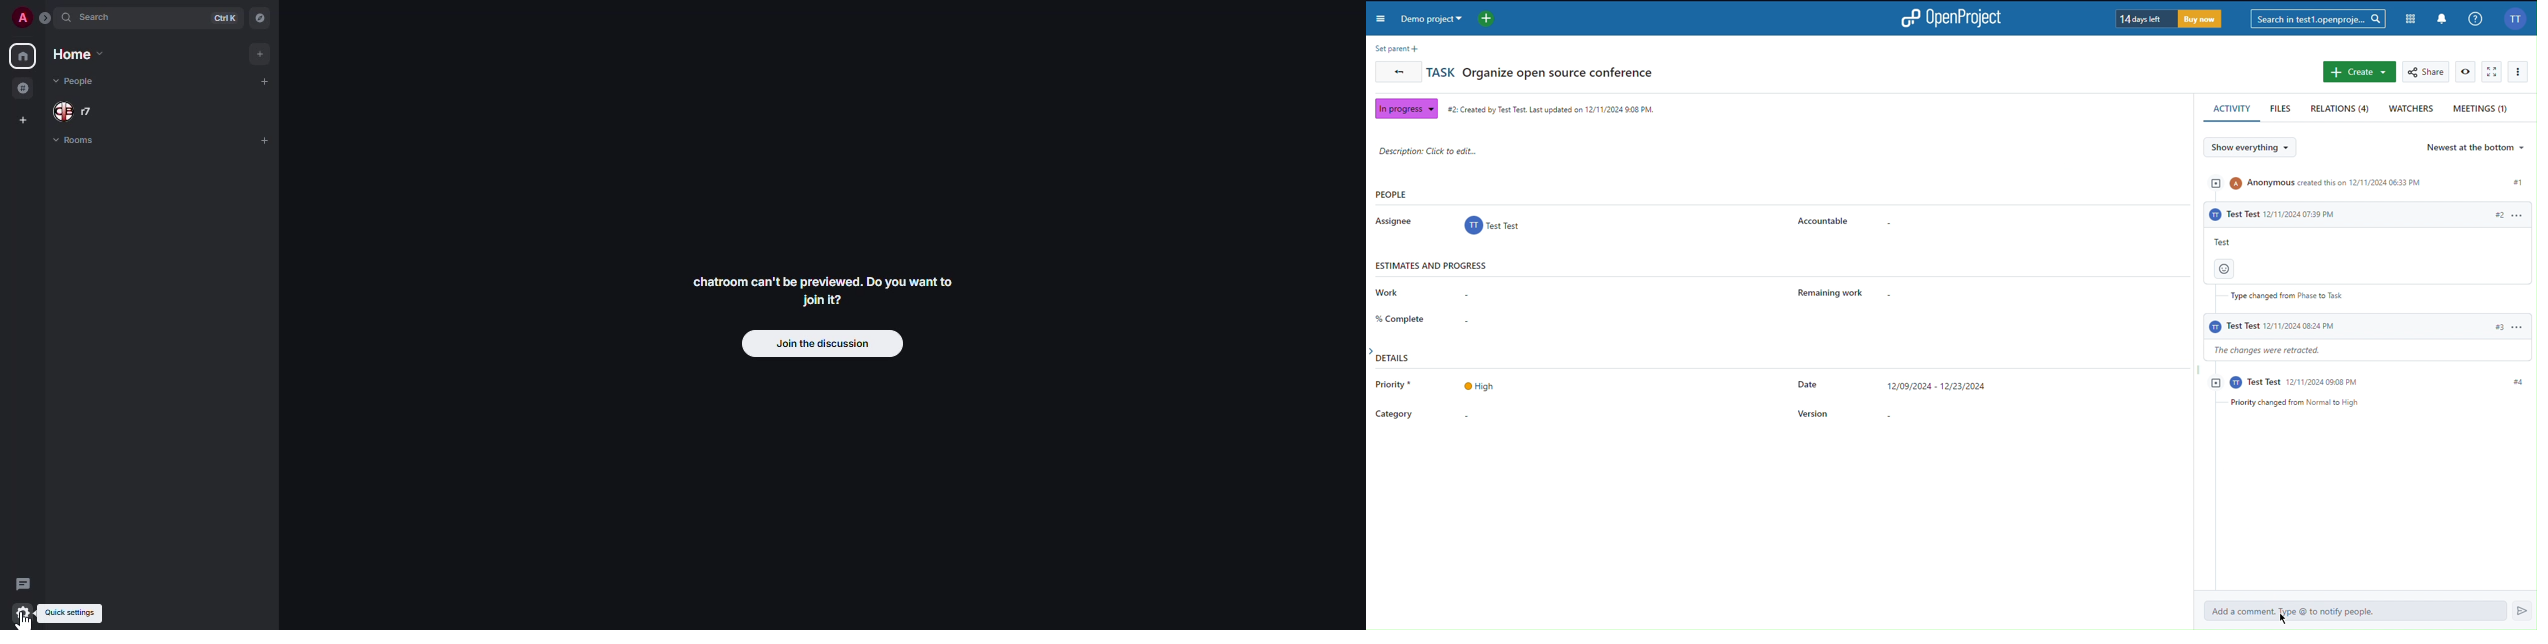 Image resolution: width=2548 pixels, height=644 pixels. What do you see at coordinates (221, 18) in the screenshot?
I see `ctrl K` at bounding box center [221, 18].